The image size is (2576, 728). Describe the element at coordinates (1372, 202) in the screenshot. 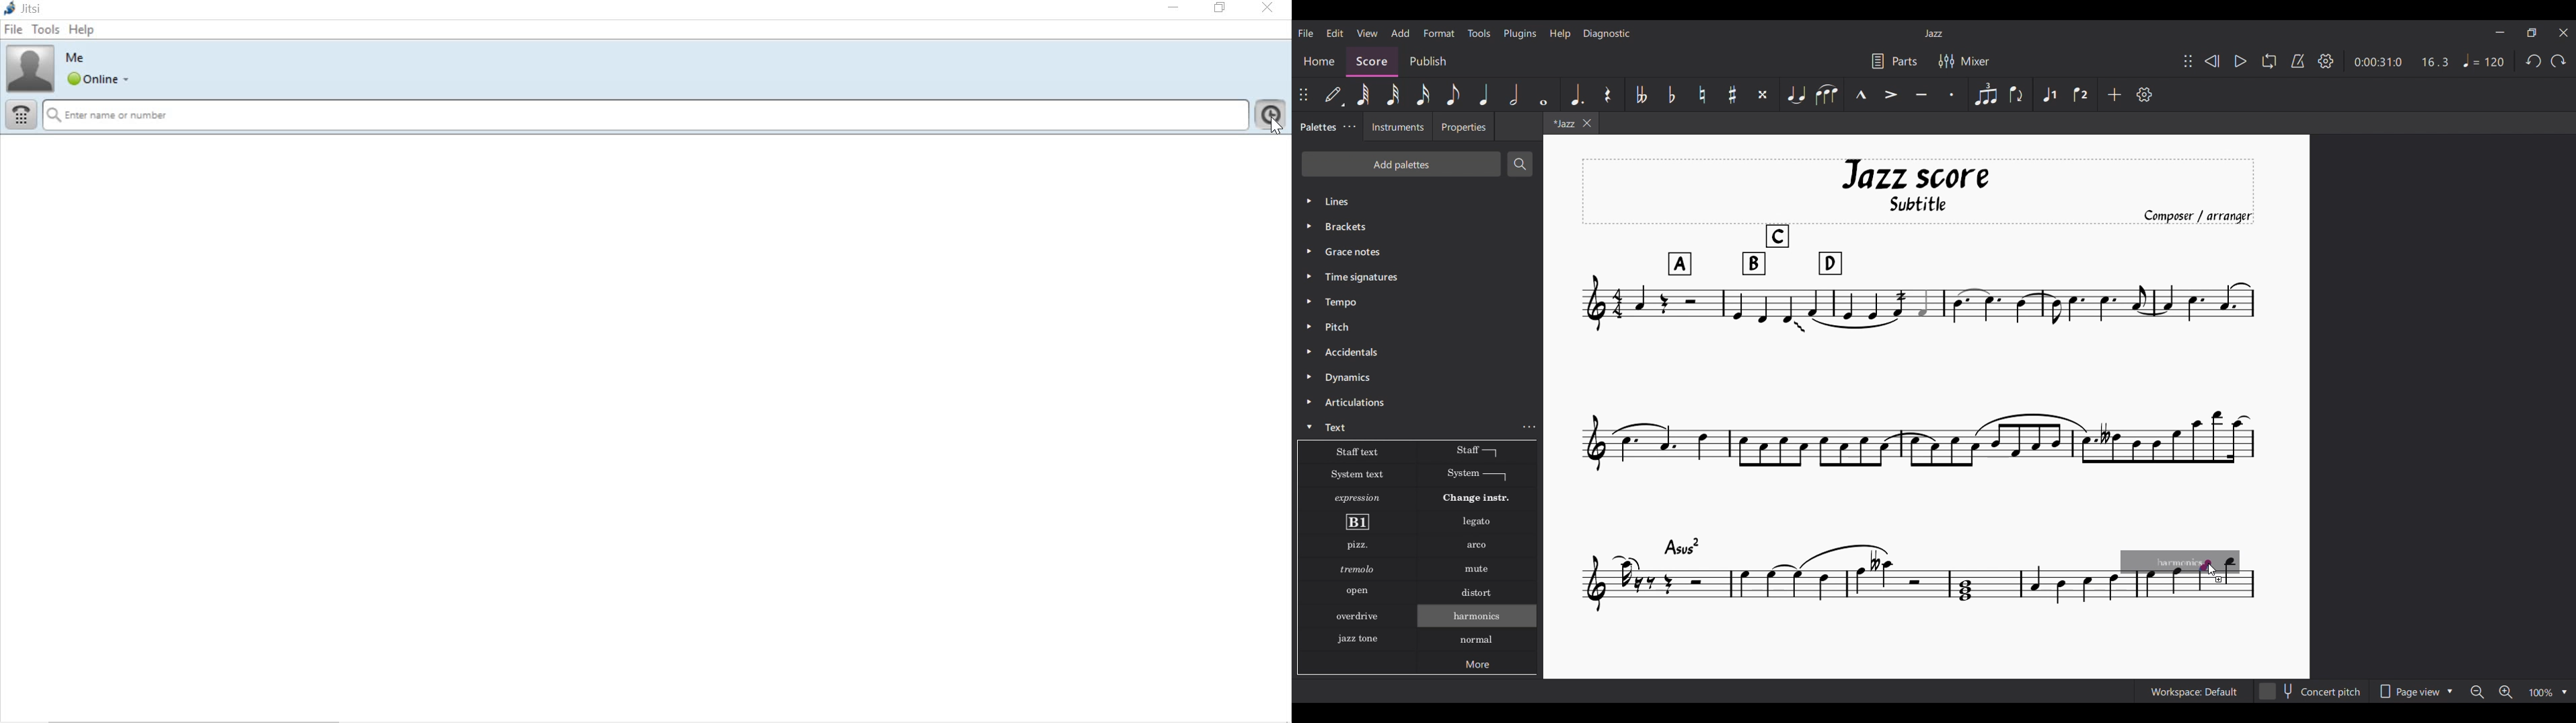

I see `Palette options` at that location.